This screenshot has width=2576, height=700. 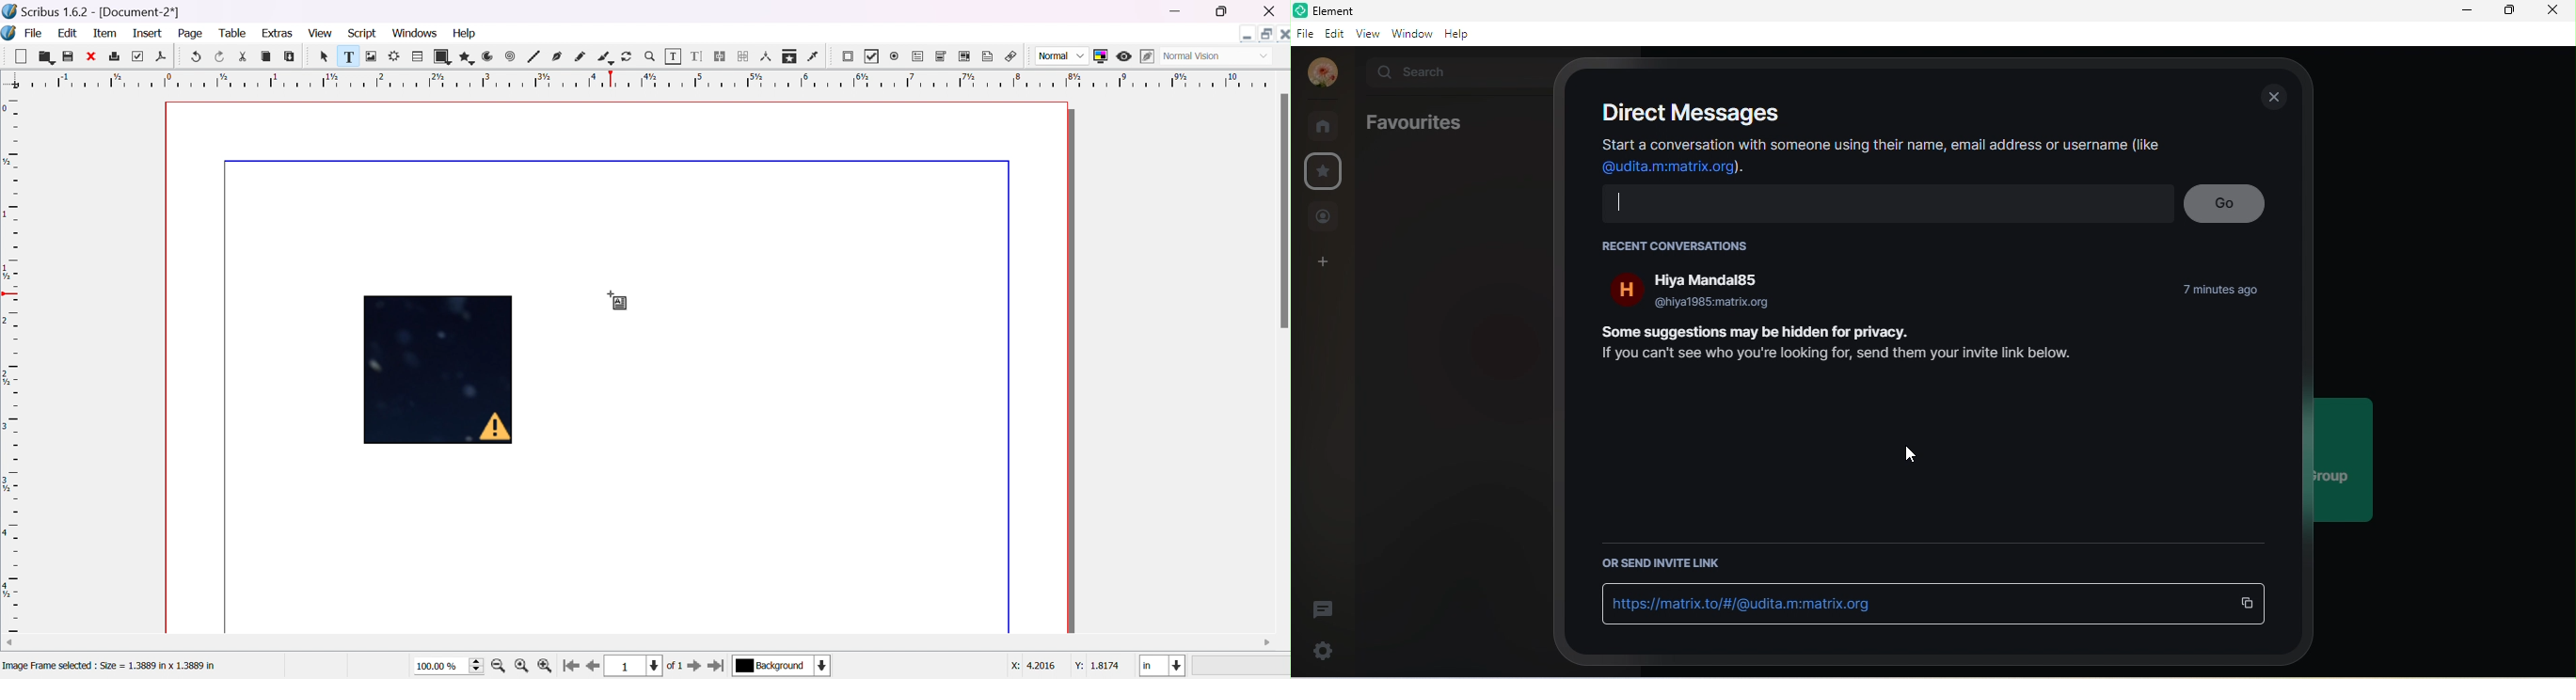 I want to click on go to next page, so click(x=693, y=666).